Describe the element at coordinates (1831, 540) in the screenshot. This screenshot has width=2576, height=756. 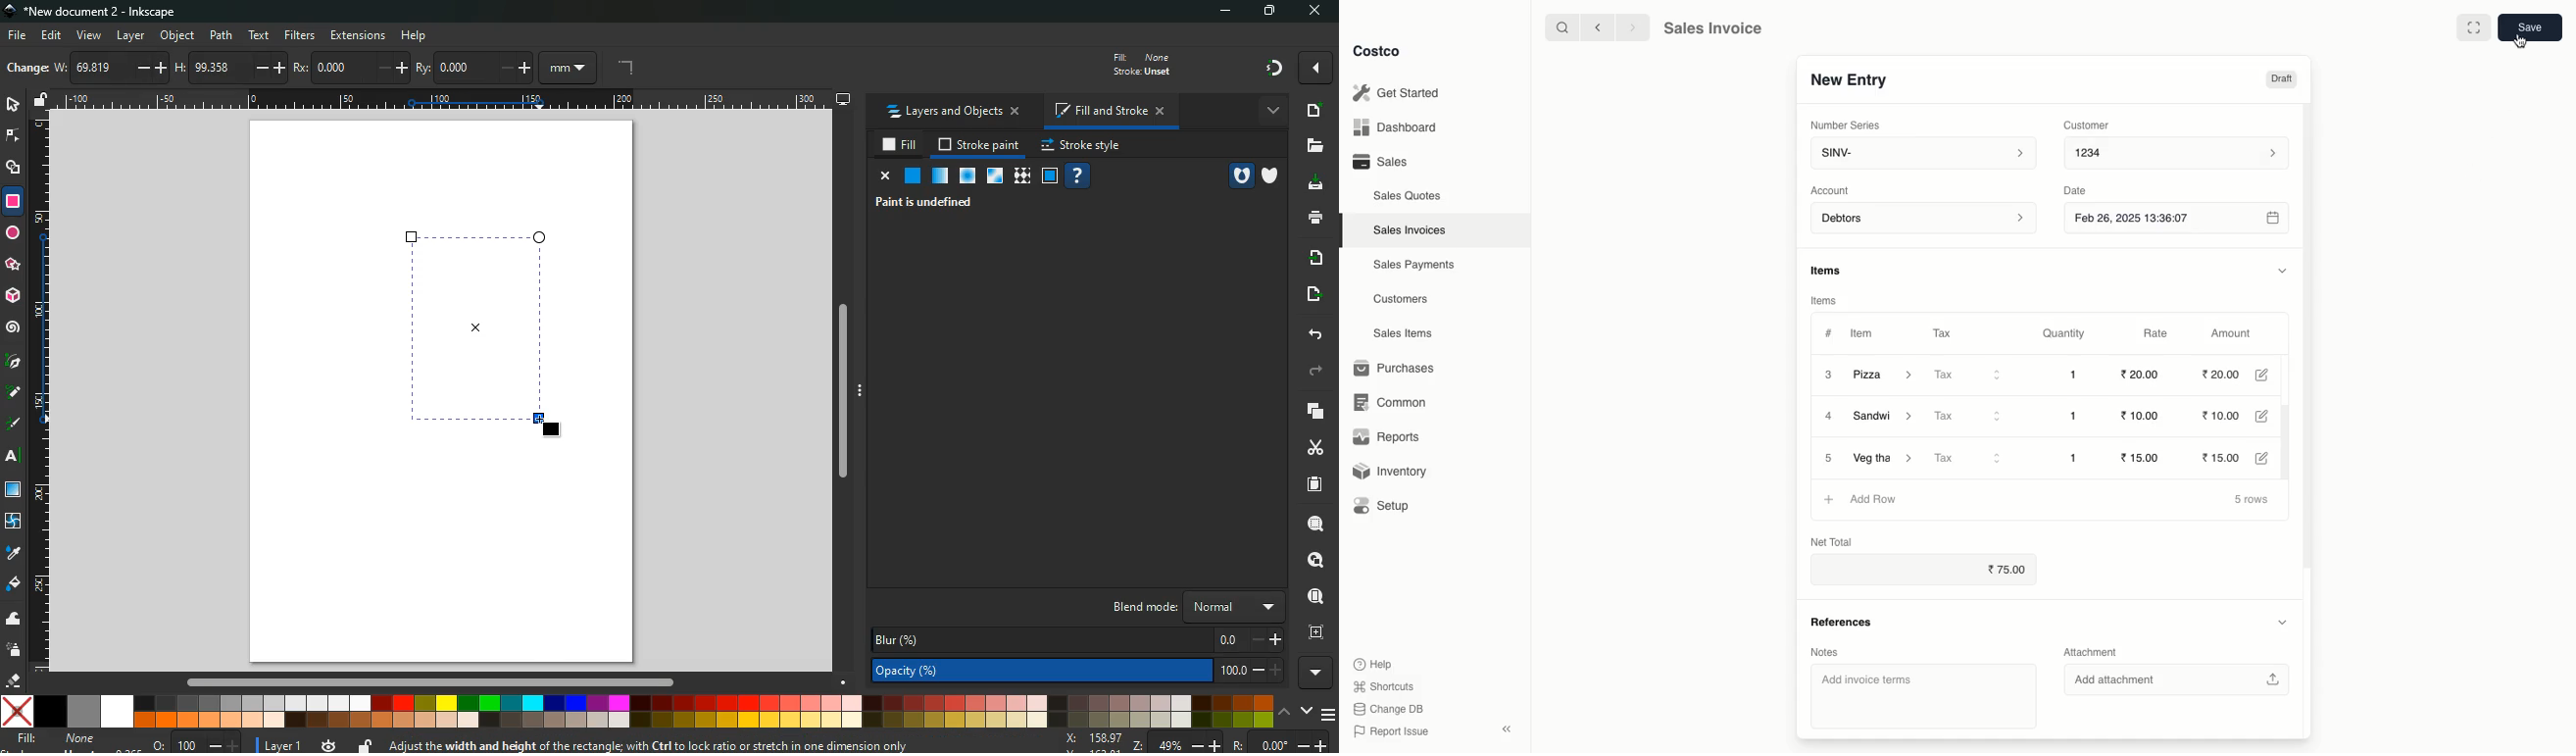
I see `Net Total` at that location.